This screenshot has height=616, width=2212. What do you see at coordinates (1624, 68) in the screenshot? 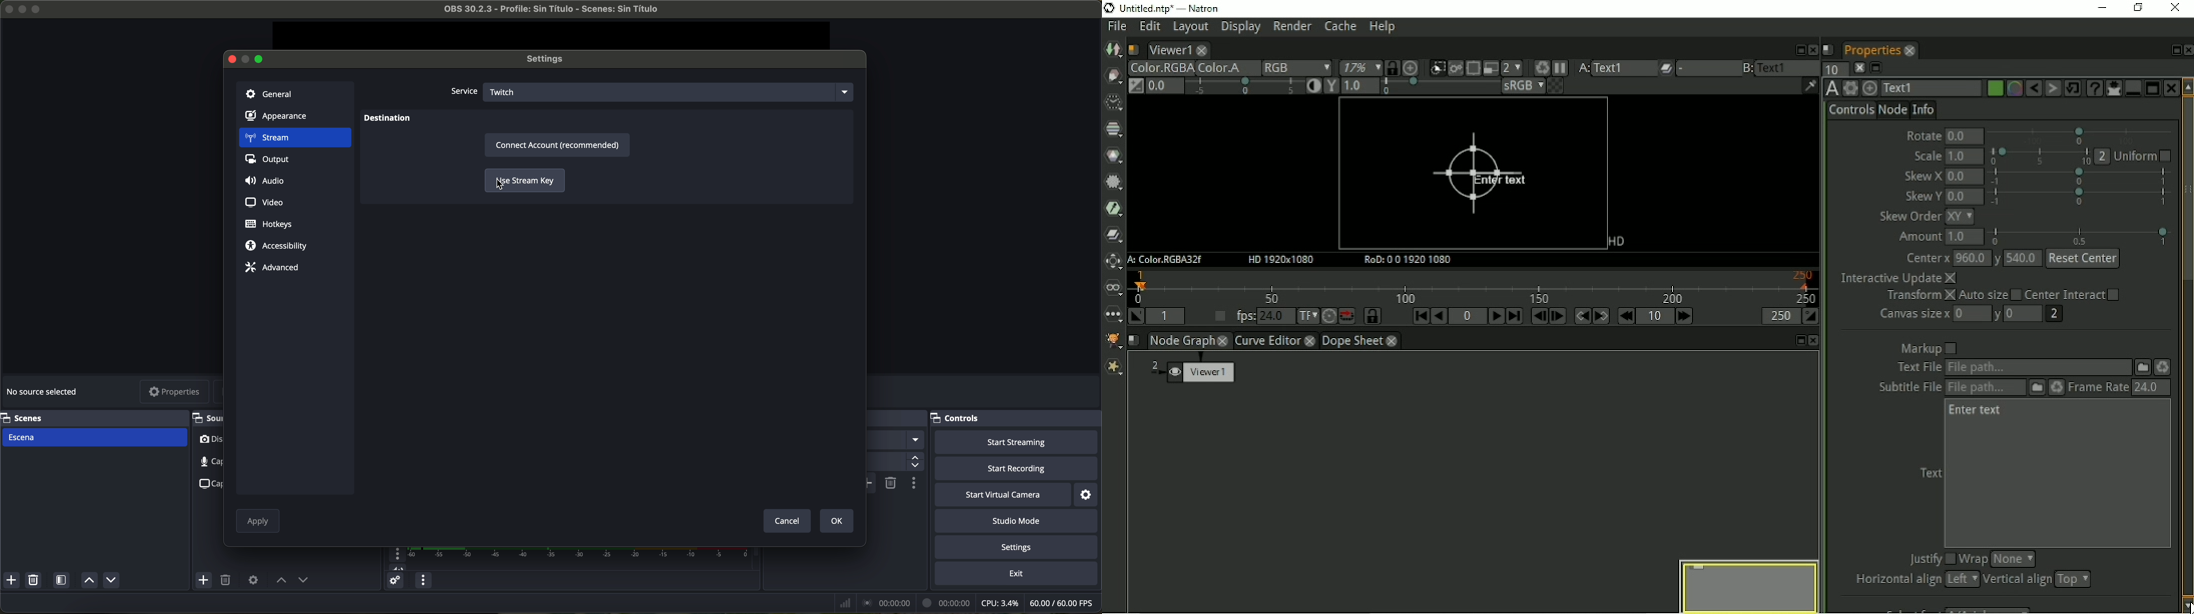
I see `text1` at bounding box center [1624, 68].